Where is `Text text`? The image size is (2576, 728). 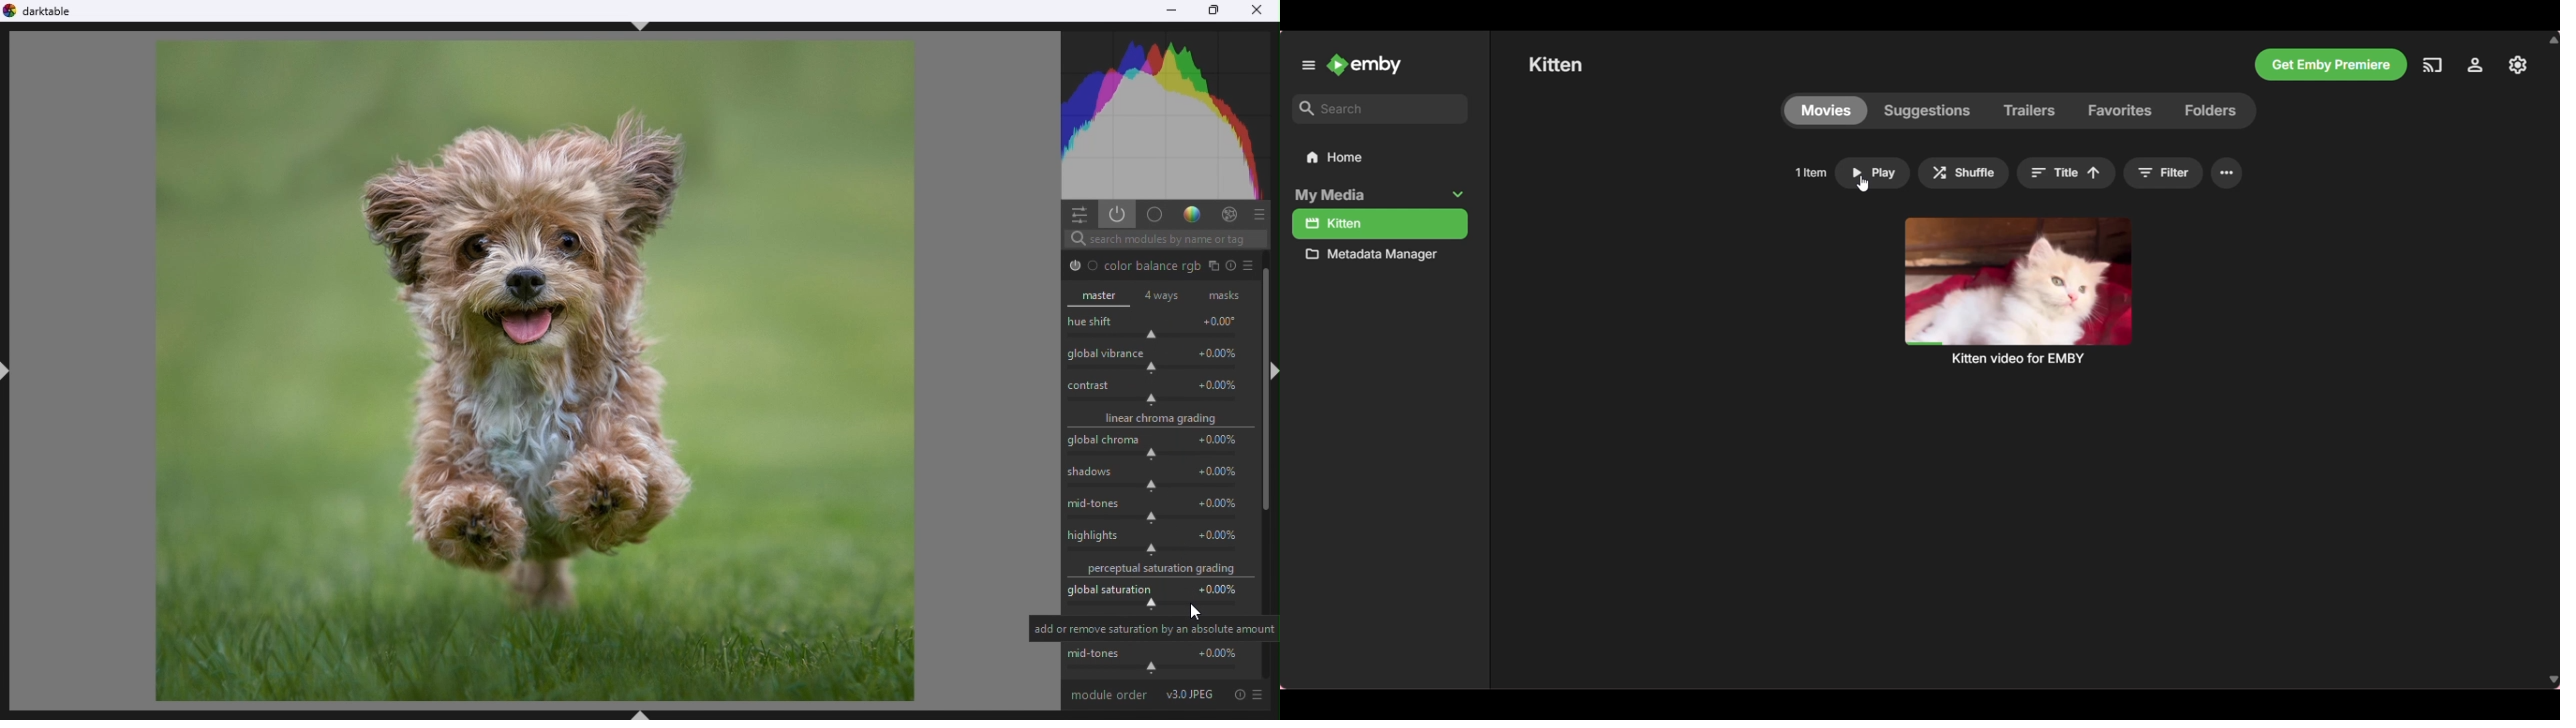
Text text is located at coordinates (1149, 630).